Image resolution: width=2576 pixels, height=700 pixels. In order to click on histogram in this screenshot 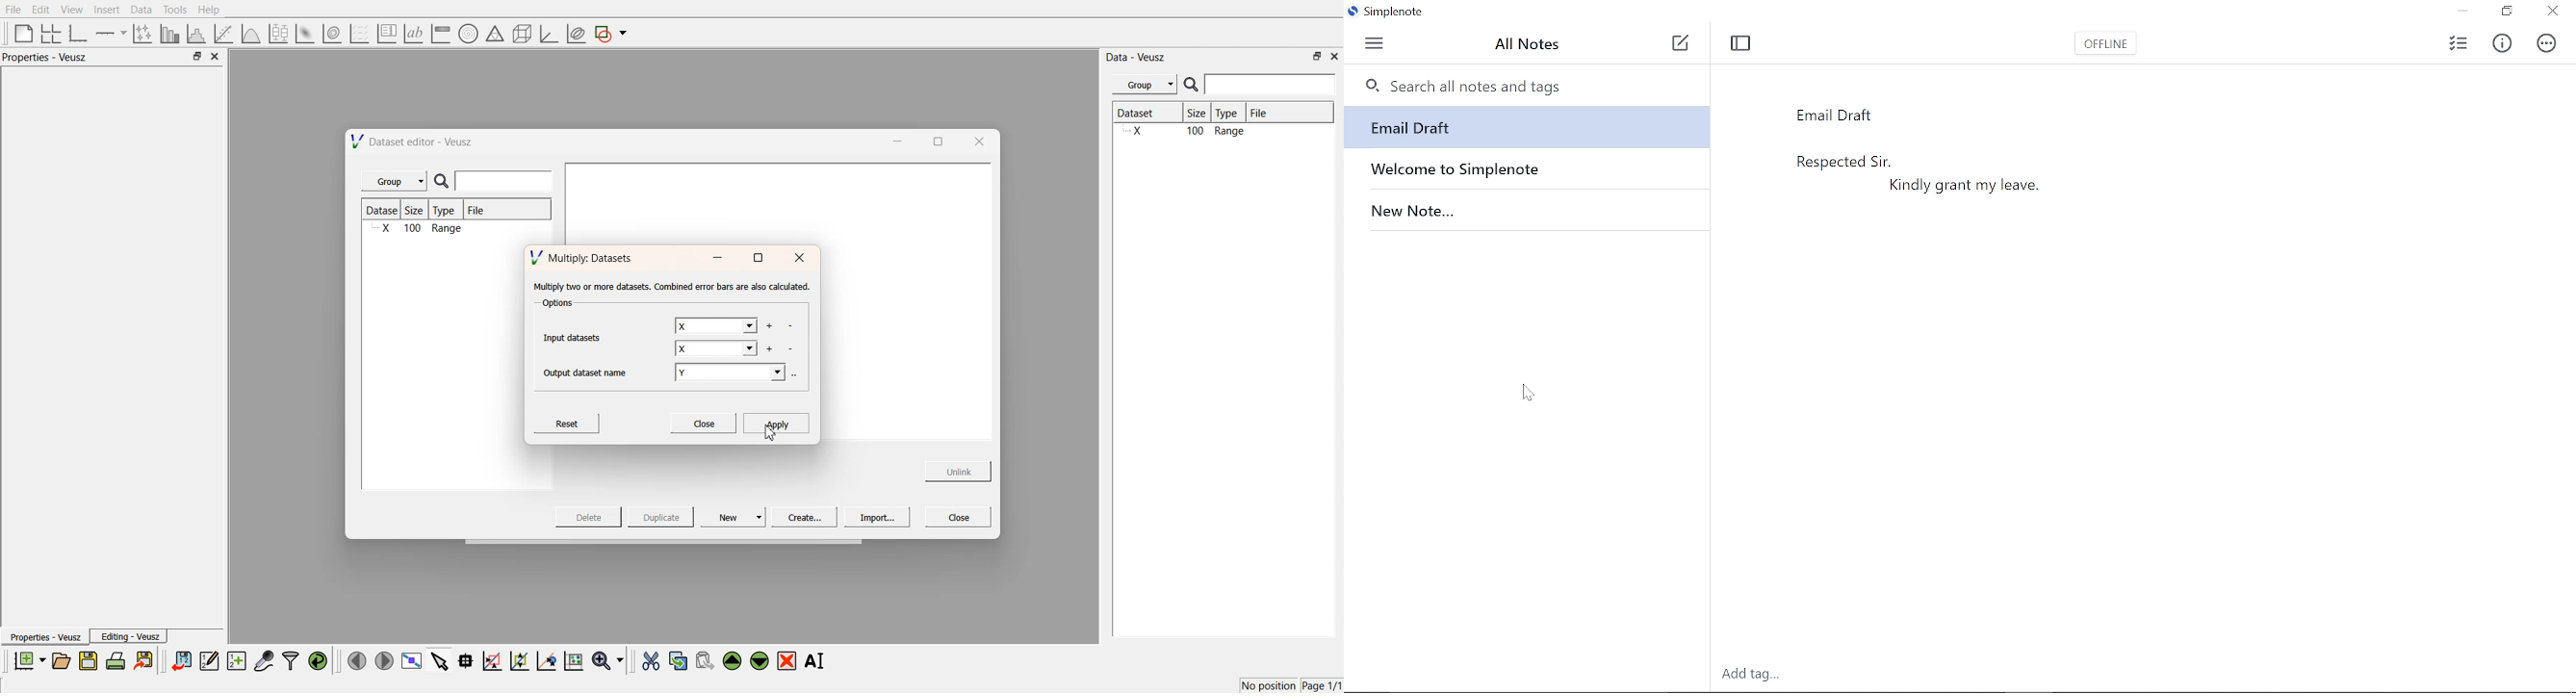, I will do `click(199, 33)`.